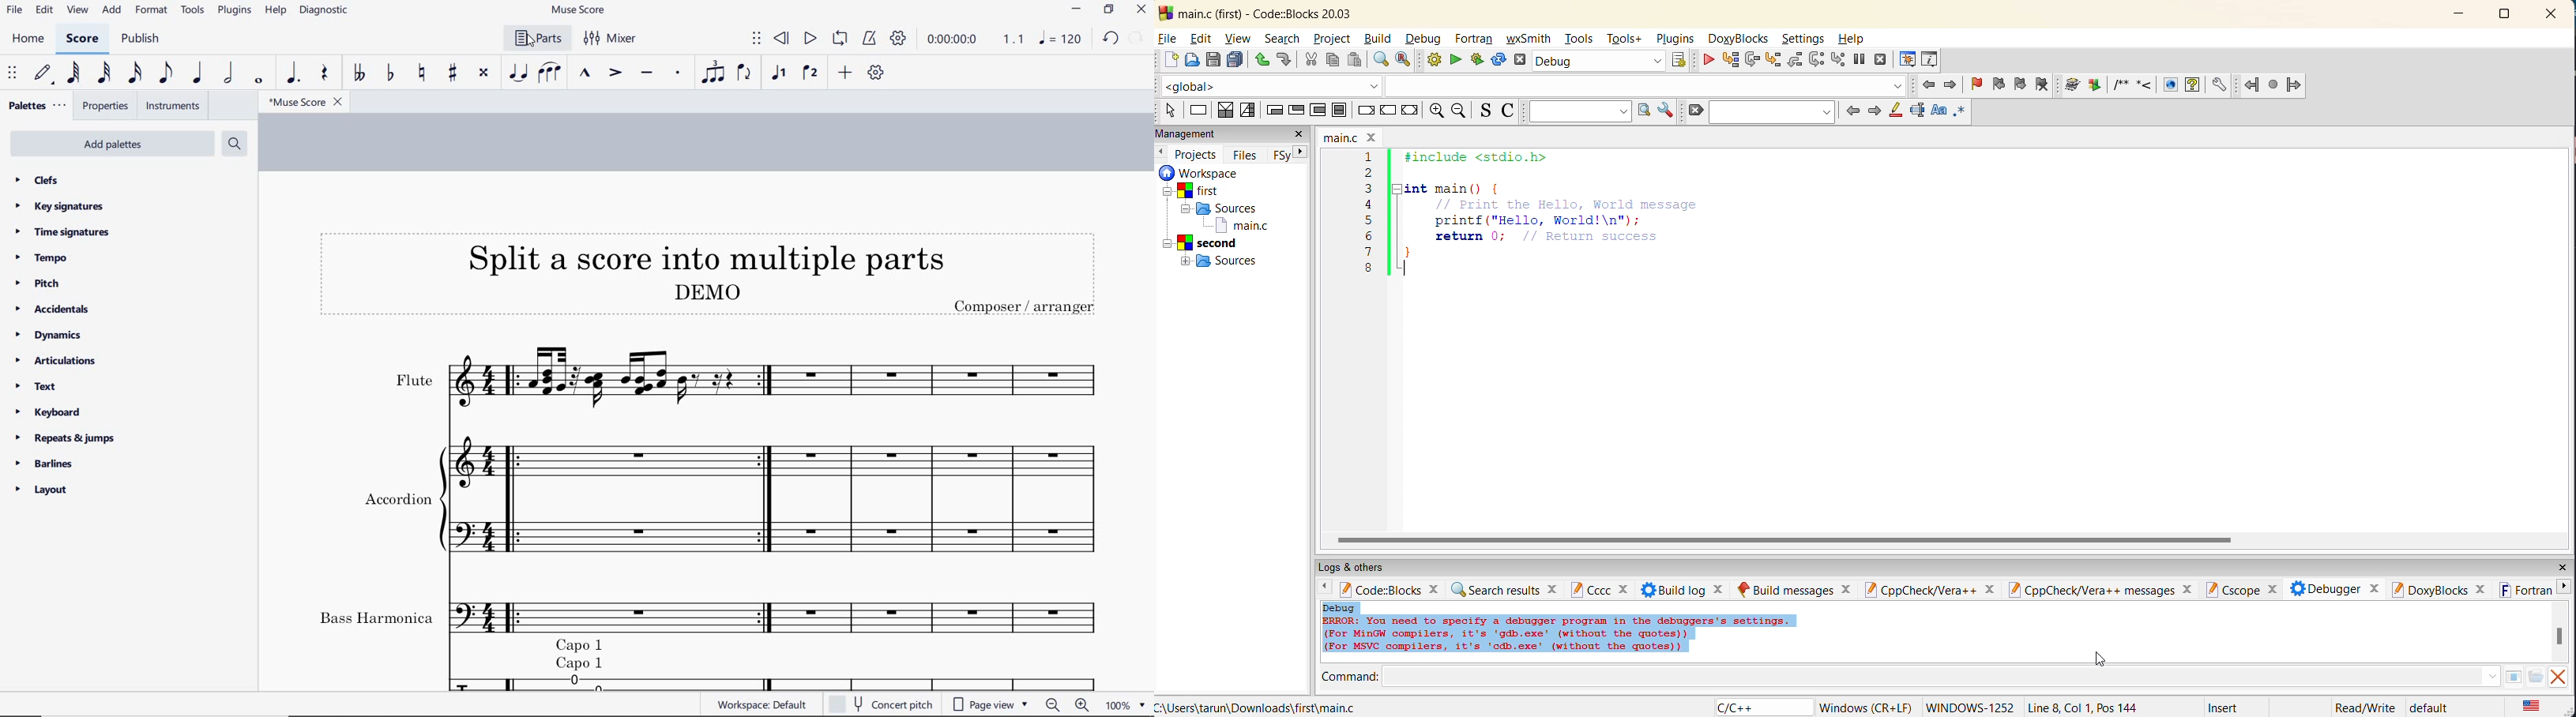  I want to click on paste, so click(1356, 60).